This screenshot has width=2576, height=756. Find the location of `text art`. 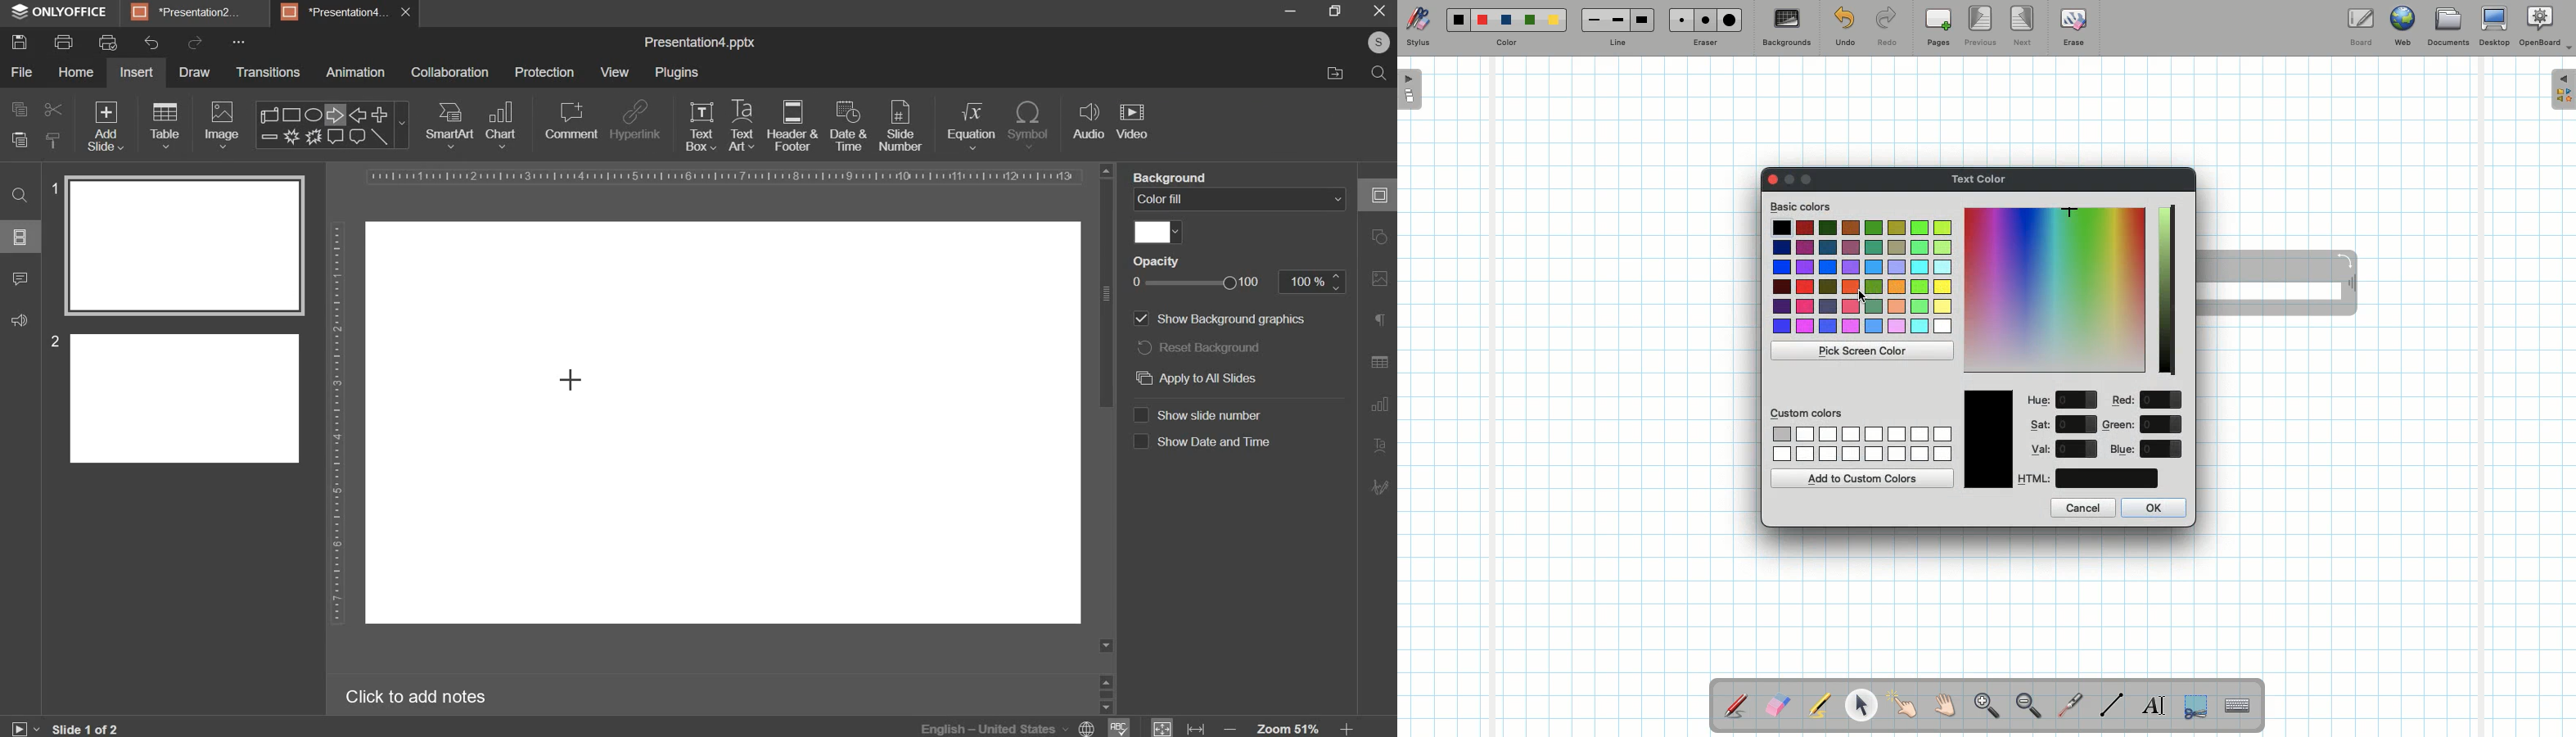

text art is located at coordinates (740, 126).